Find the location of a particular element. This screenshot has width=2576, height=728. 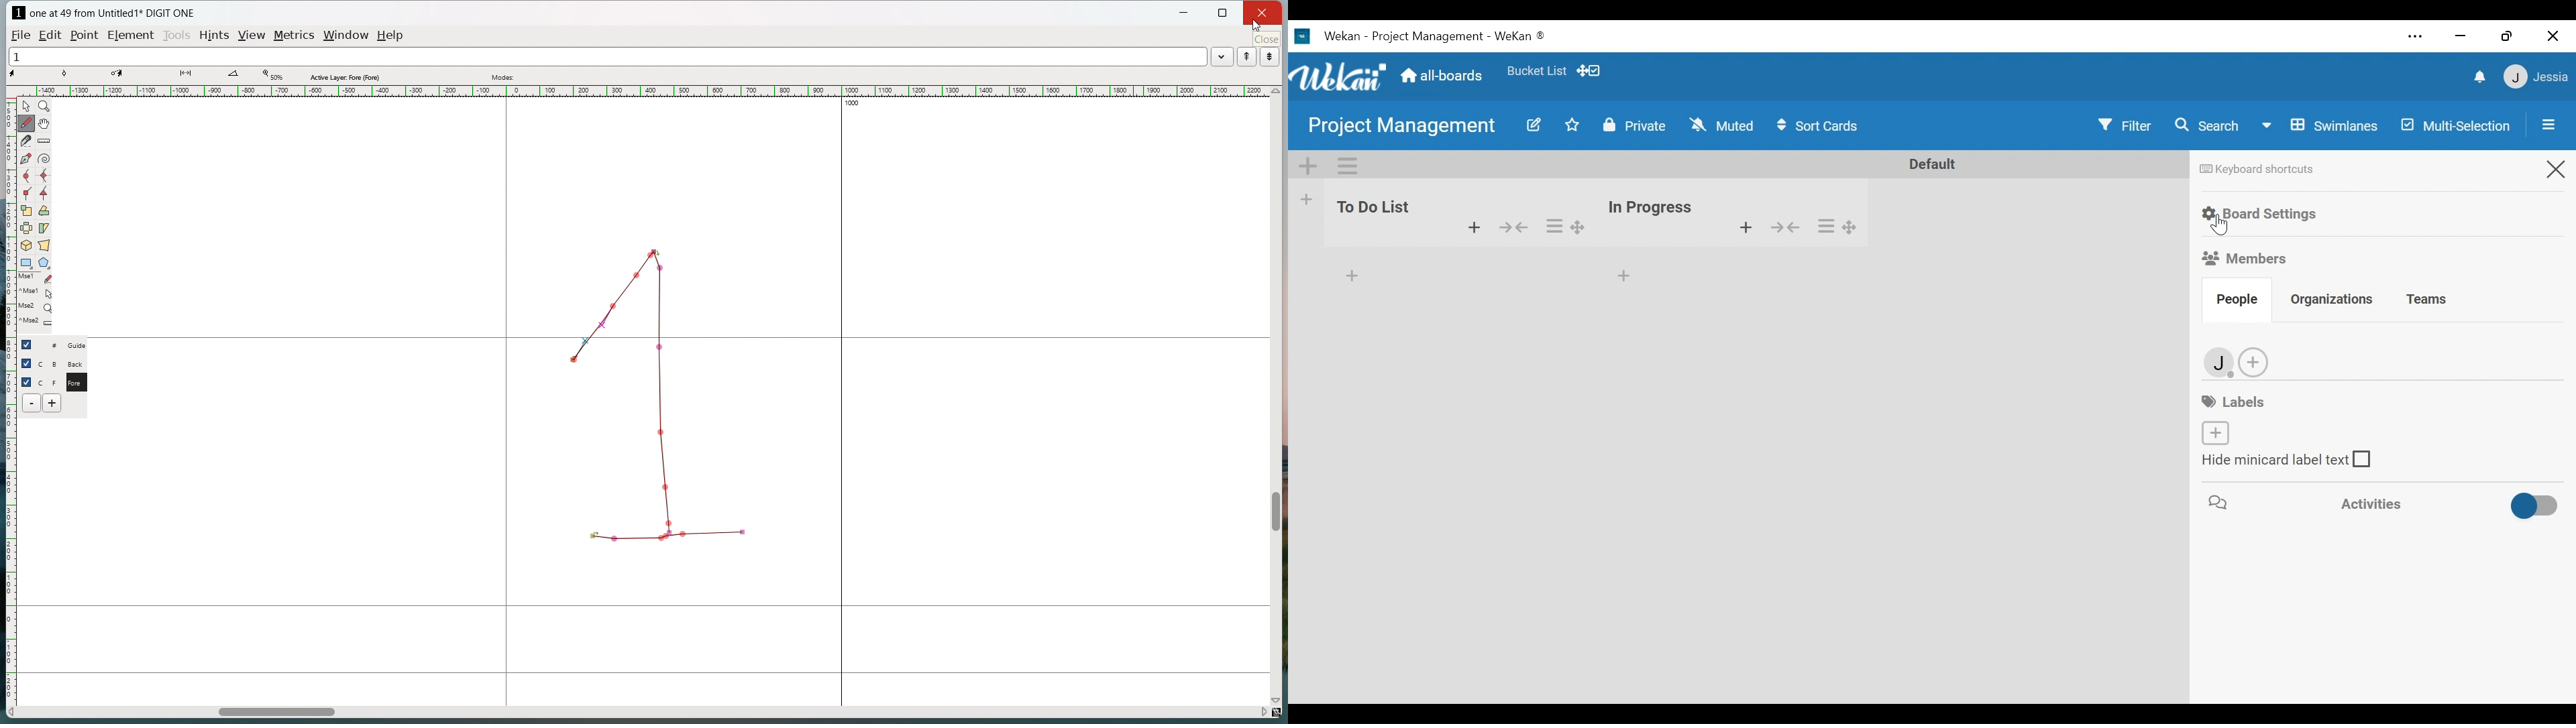

add layer is located at coordinates (53, 403).